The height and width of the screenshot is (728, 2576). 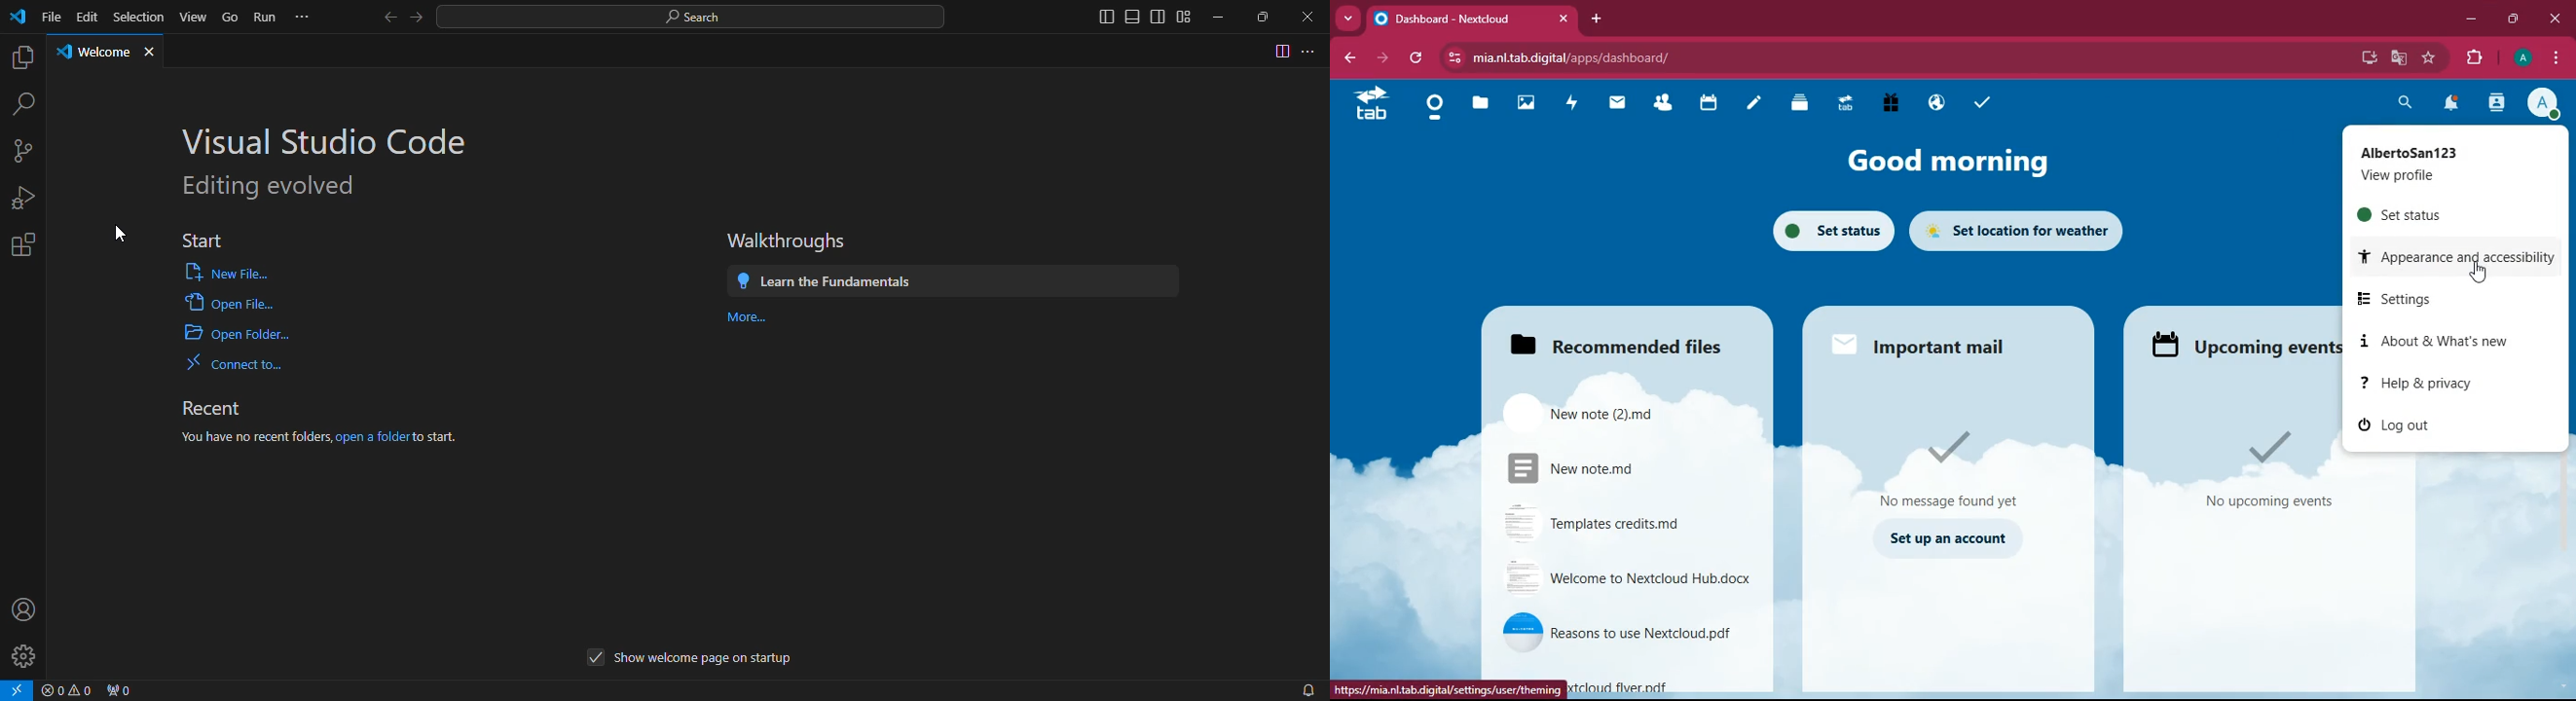 What do you see at coordinates (2499, 105) in the screenshot?
I see `activity` at bounding box center [2499, 105].